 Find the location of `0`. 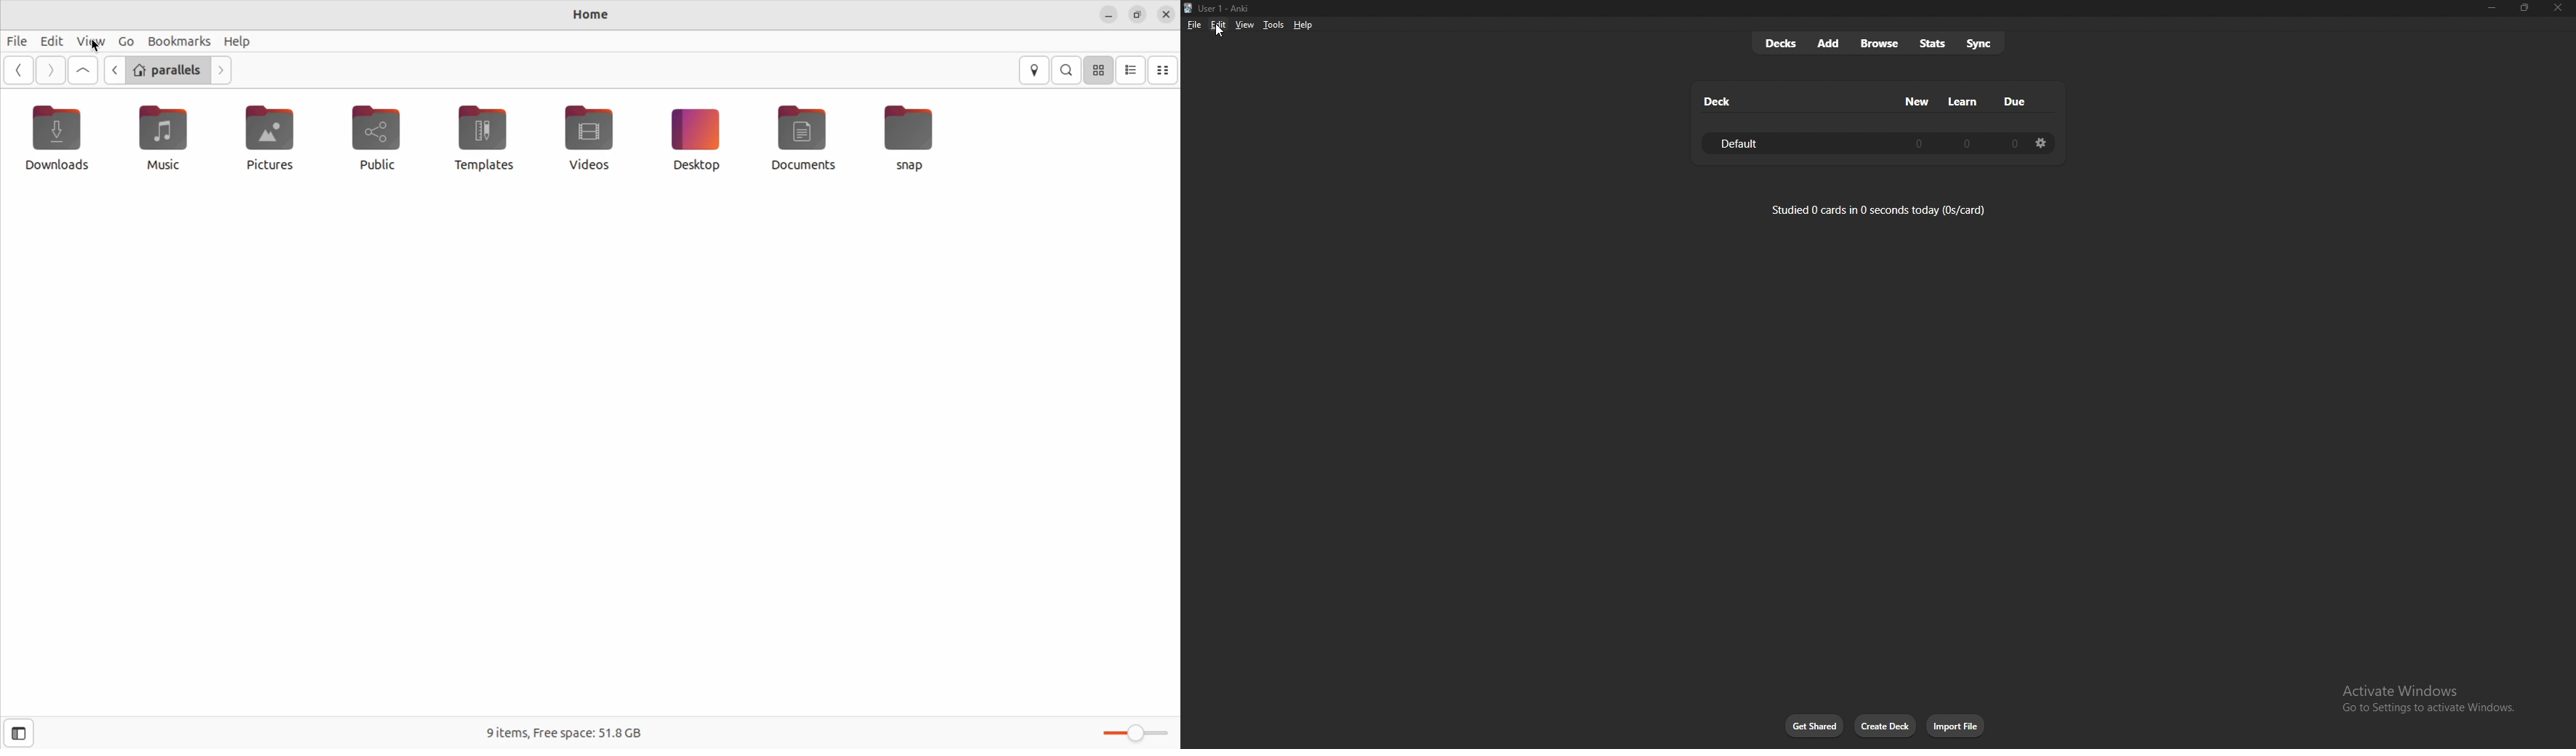

0 is located at coordinates (1966, 144).